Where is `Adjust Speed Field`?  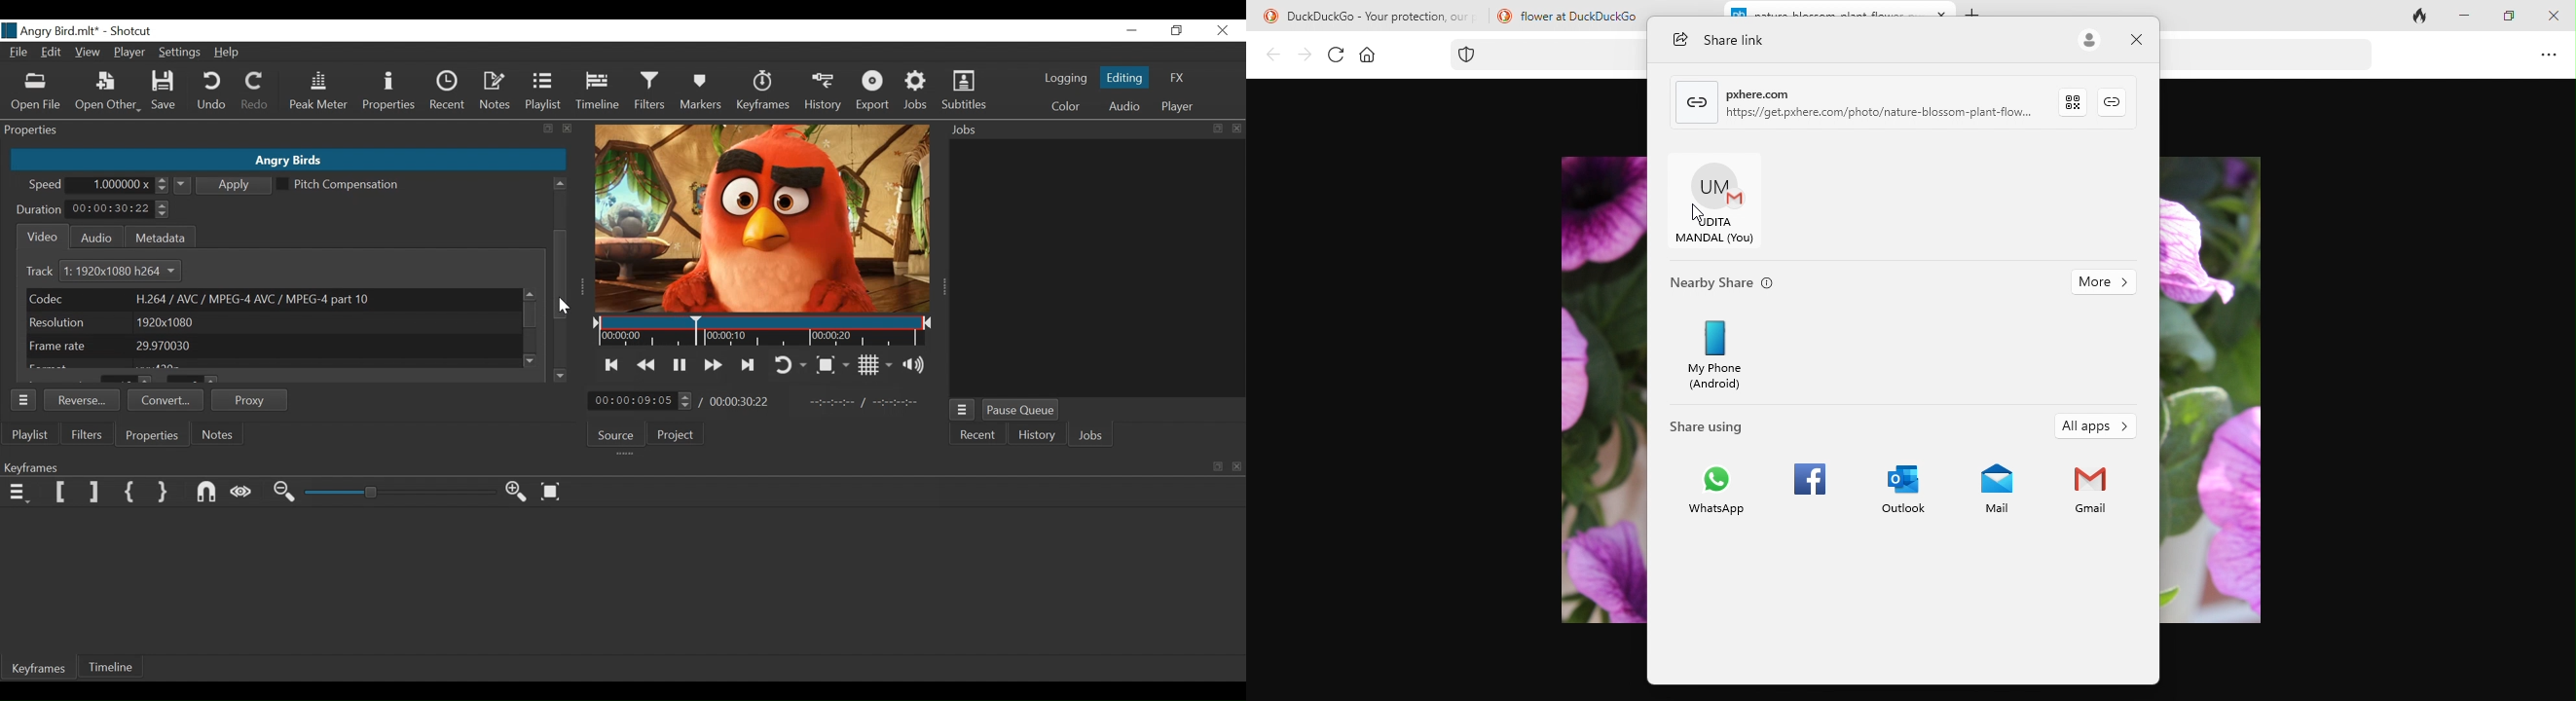 Adjust Speed Field is located at coordinates (122, 185).